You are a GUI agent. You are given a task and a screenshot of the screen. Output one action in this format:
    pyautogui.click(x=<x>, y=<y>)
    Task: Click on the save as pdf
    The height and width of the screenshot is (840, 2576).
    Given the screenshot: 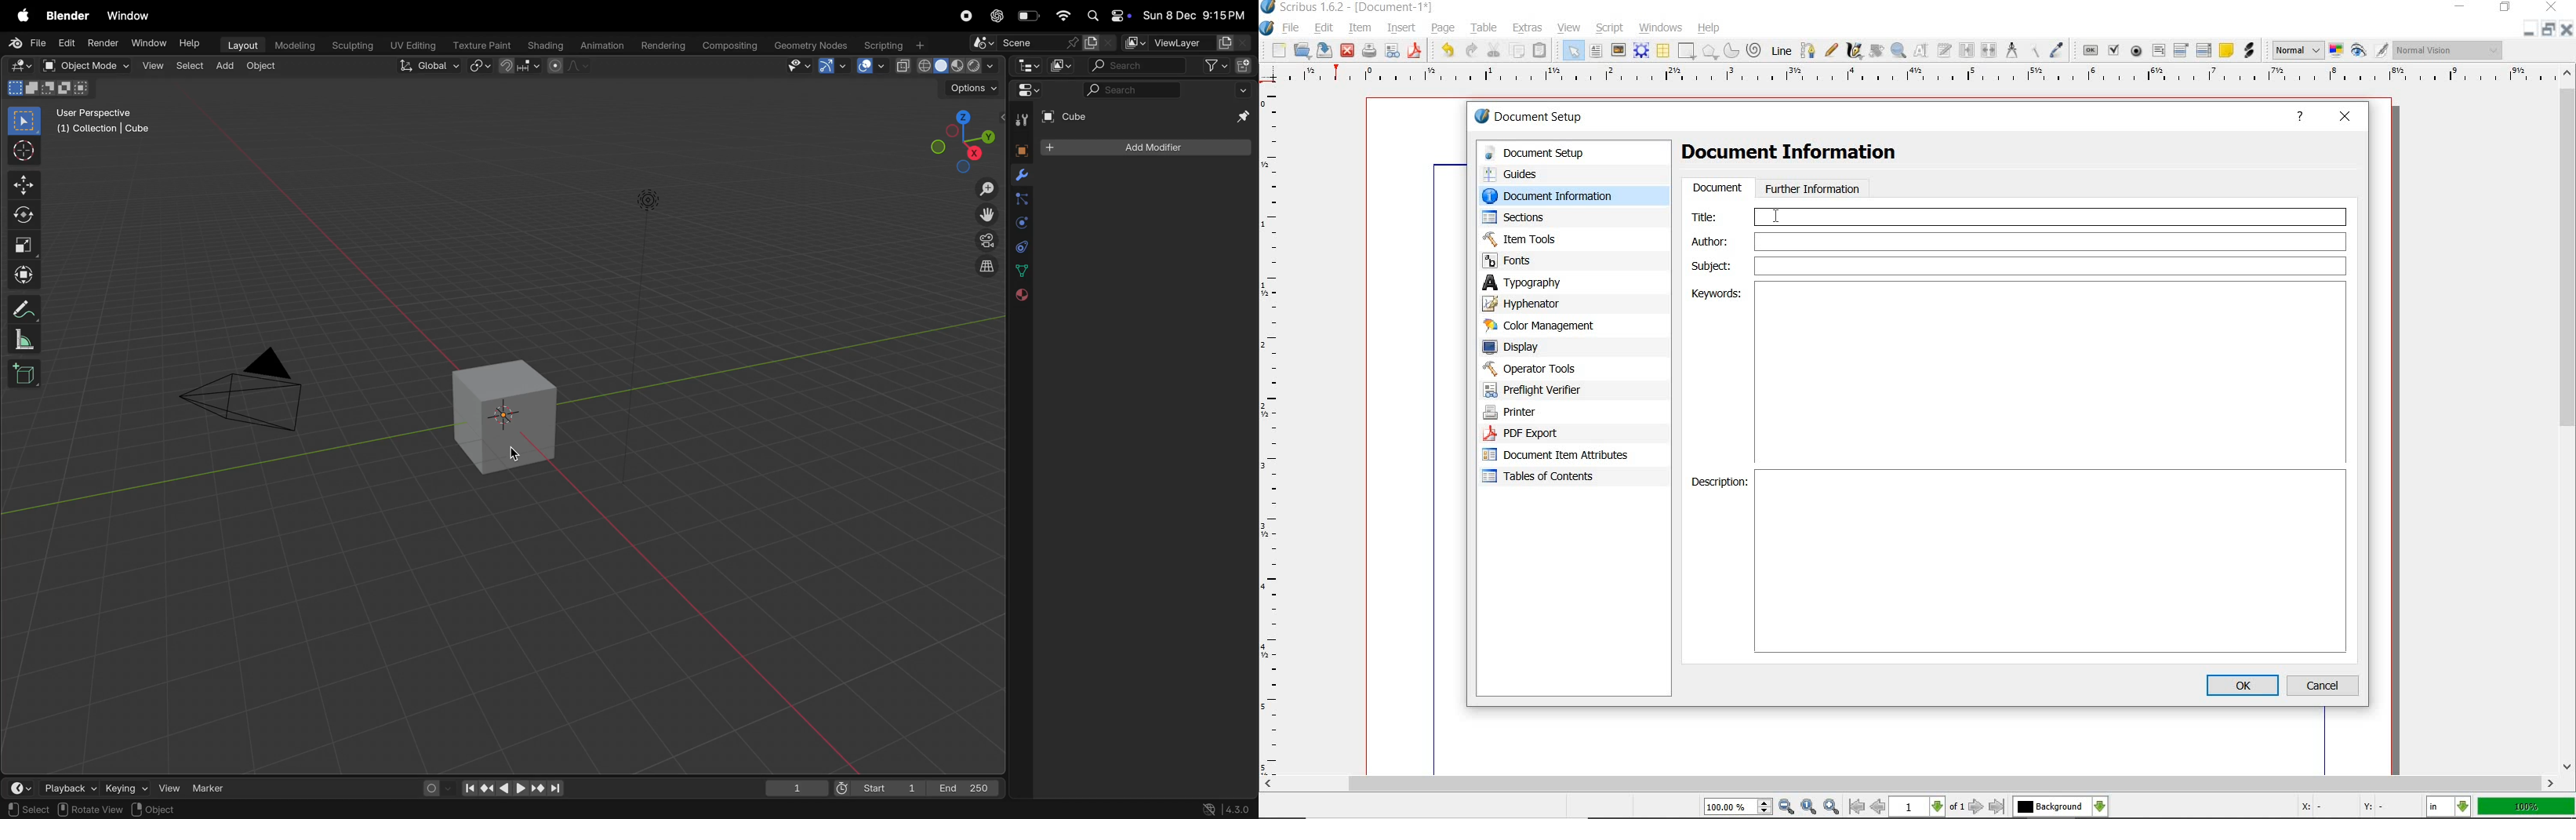 What is the action you would take?
    pyautogui.click(x=1415, y=53)
    